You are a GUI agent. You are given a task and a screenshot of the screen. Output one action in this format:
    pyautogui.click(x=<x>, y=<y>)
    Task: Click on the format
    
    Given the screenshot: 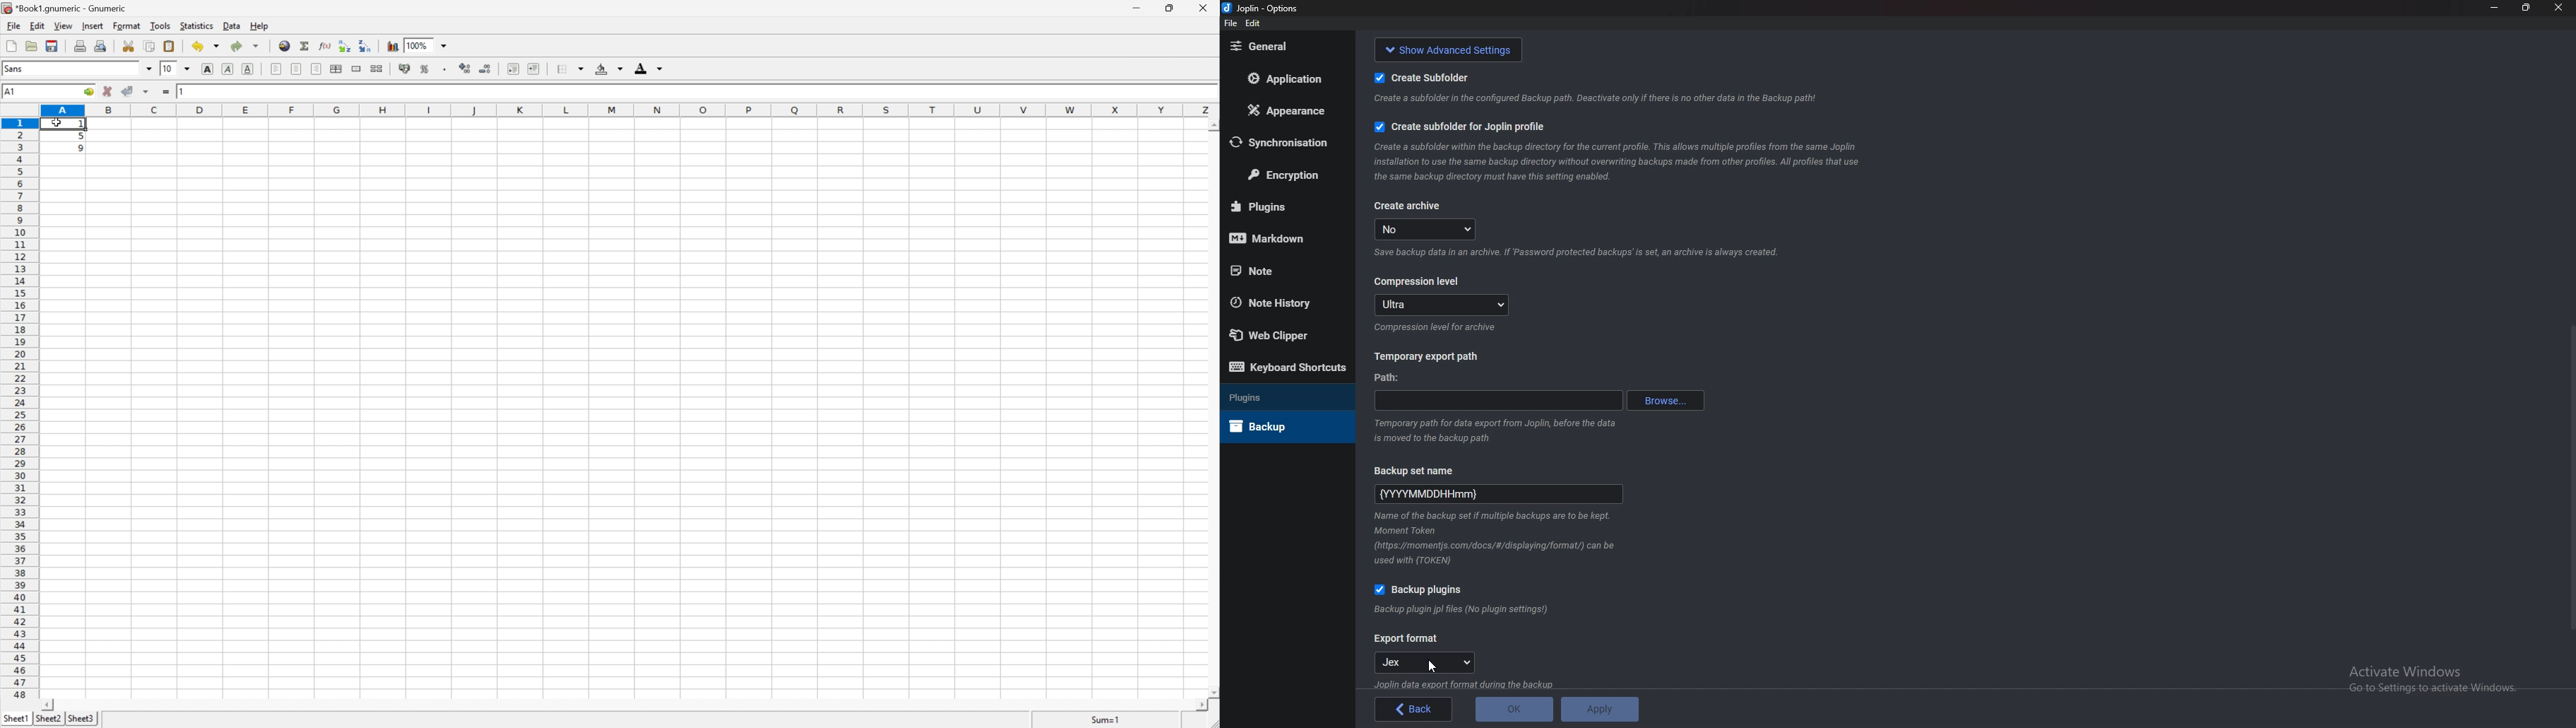 What is the action you would take?
    pyautogui.click(x=128, y=25)
    